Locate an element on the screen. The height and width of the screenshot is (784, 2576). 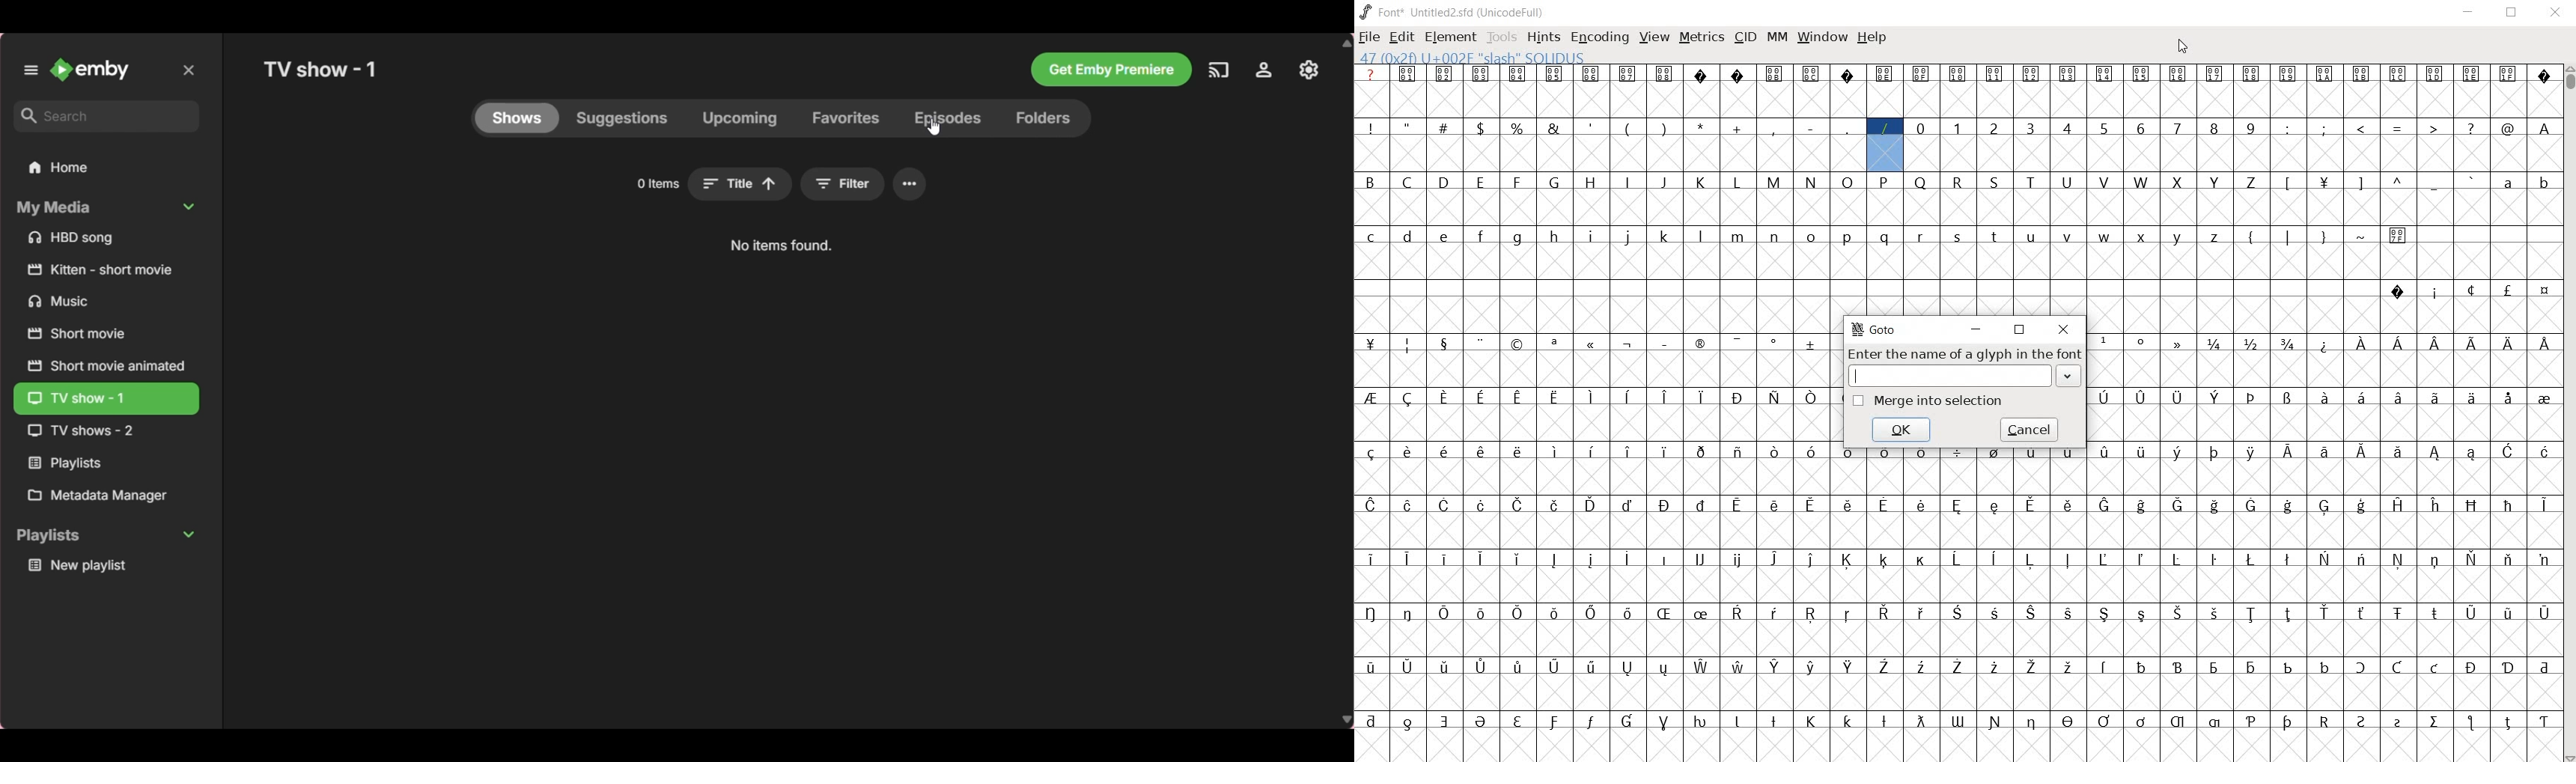
glyph is located at coordinates (2362, 452).